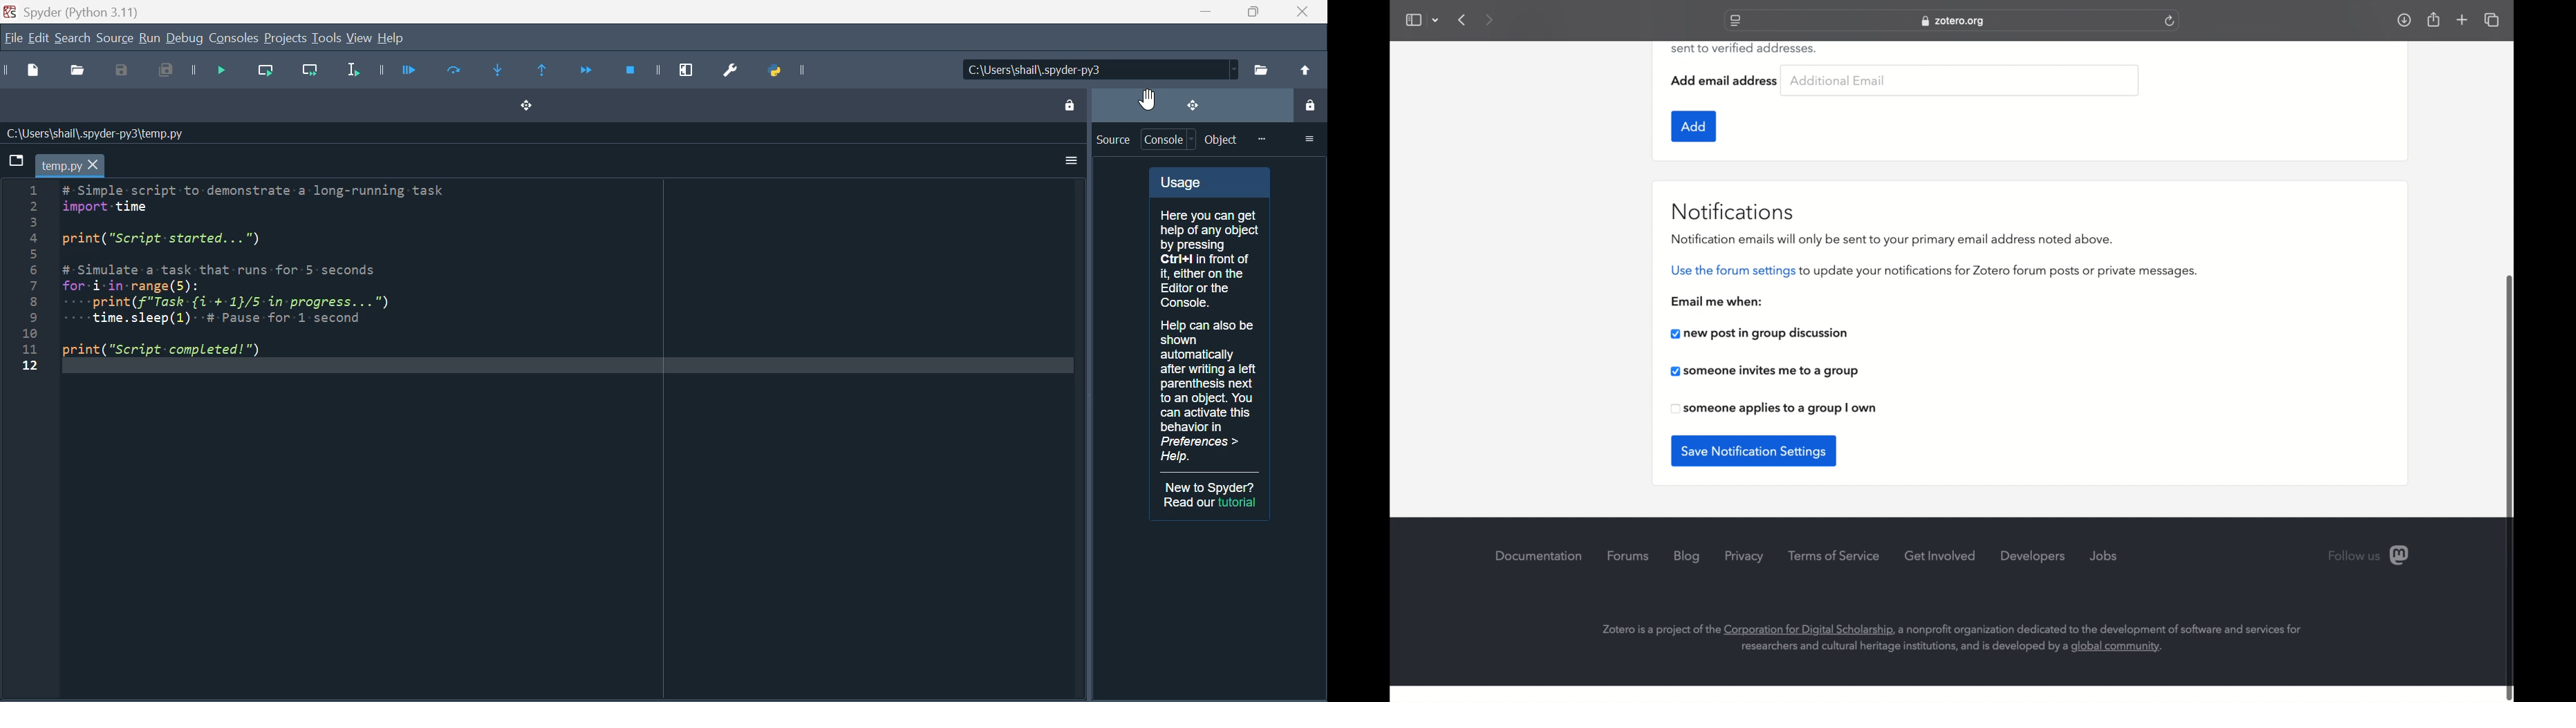 Image resolution: width=2576 pixels, height=728 pixels. Describe the element at coordinates (2432, 19) in the screenshot. I see `share` at that location.